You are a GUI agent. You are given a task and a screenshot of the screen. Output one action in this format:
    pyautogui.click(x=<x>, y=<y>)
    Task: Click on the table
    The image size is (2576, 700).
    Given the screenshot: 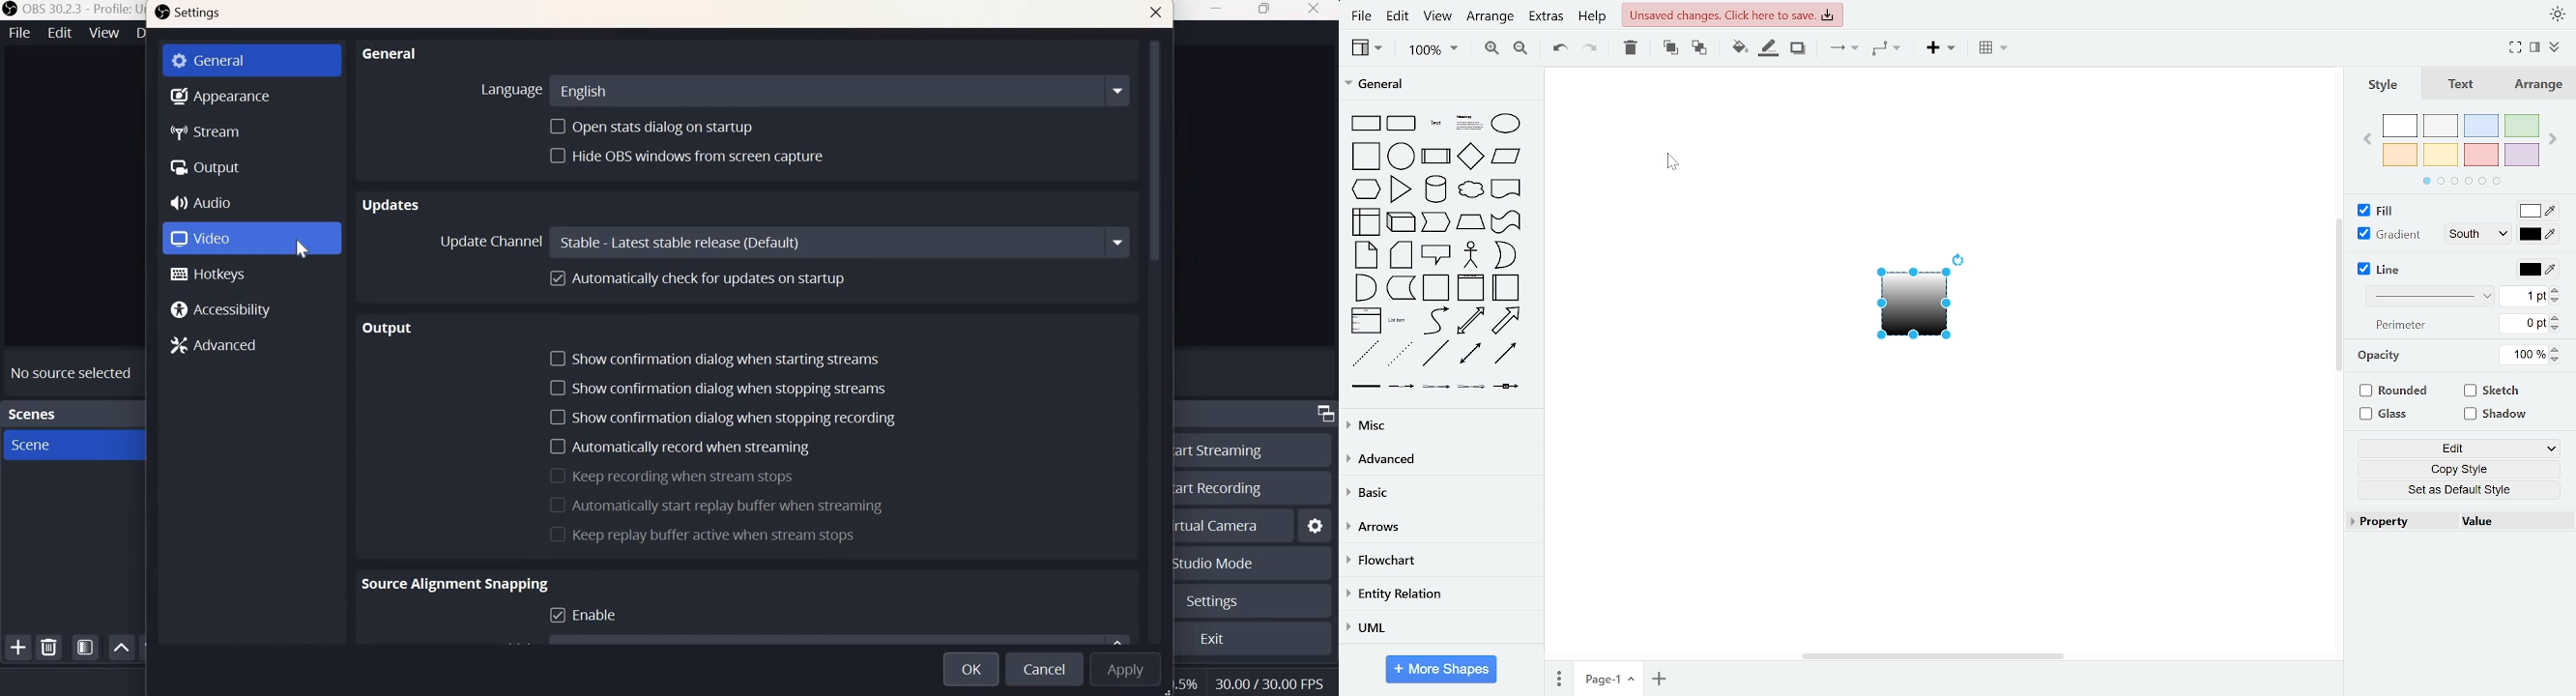 What is the action you would take?
    pyautogui.click(x=1990, y=50)
    